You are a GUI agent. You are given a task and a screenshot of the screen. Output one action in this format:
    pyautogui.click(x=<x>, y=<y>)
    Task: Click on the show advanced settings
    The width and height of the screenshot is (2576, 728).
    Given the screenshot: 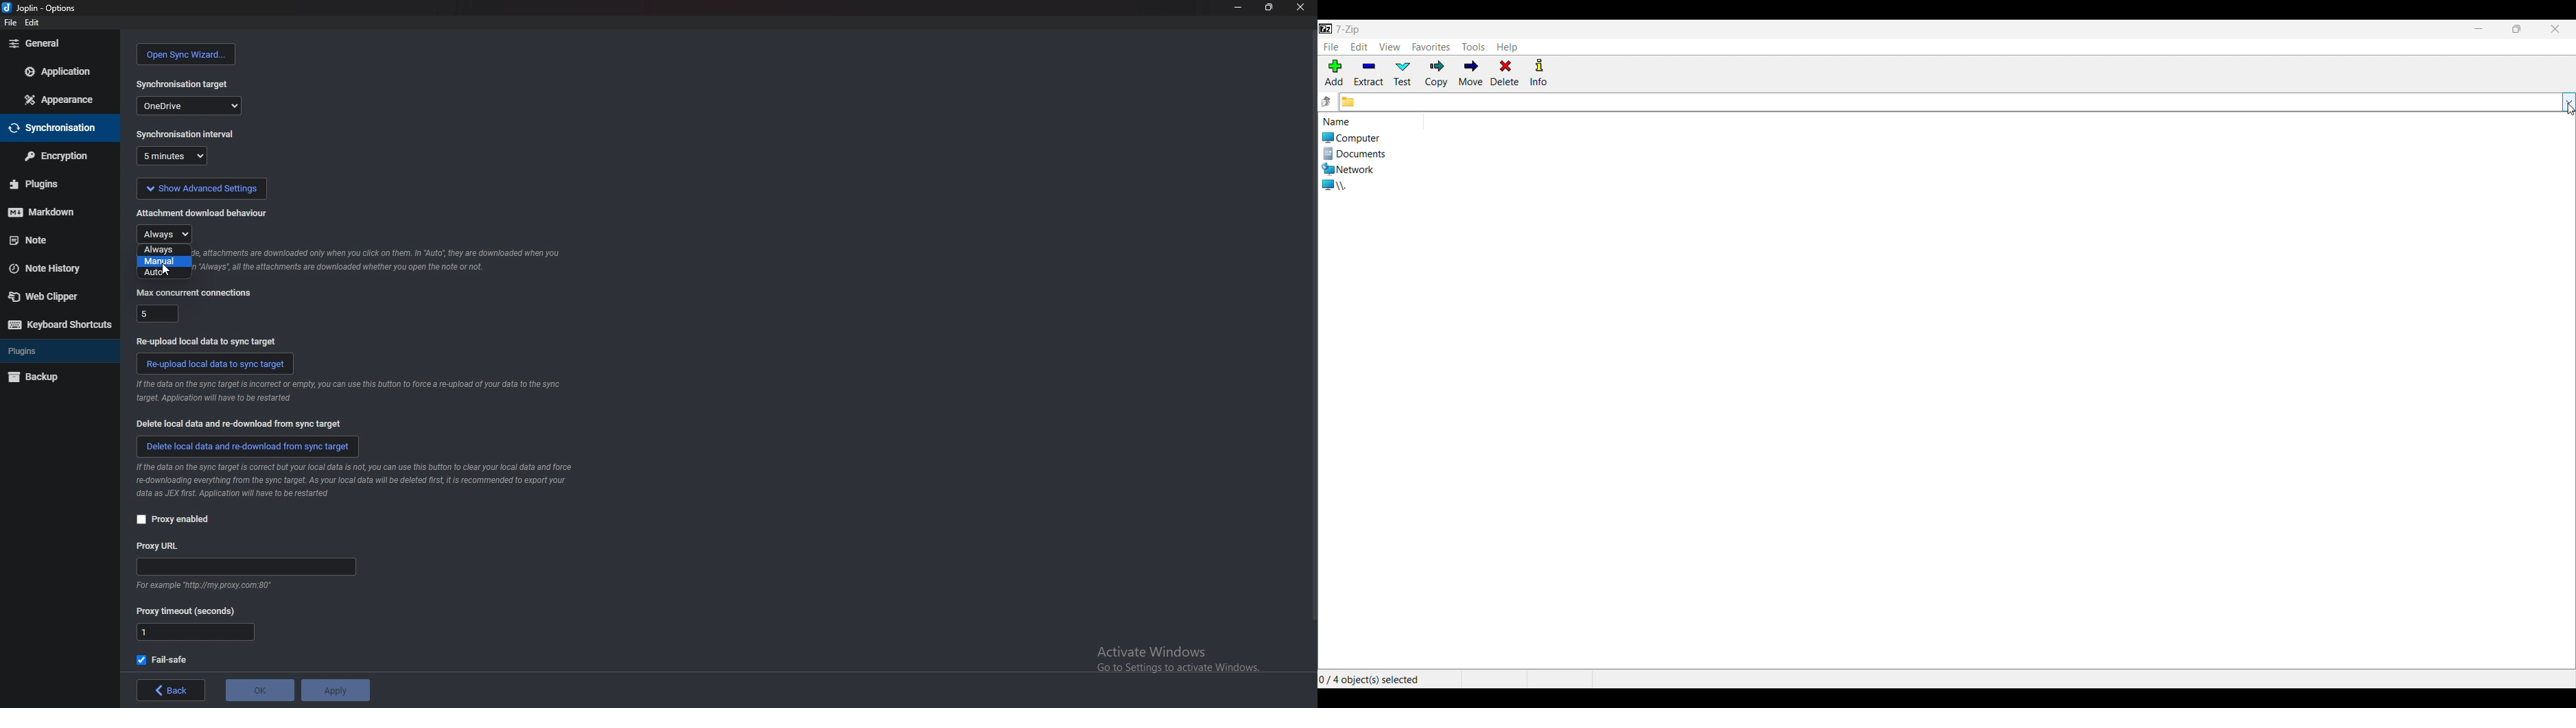 What is the action you would take?
    pyautogui.click(x=201, y=189)
    